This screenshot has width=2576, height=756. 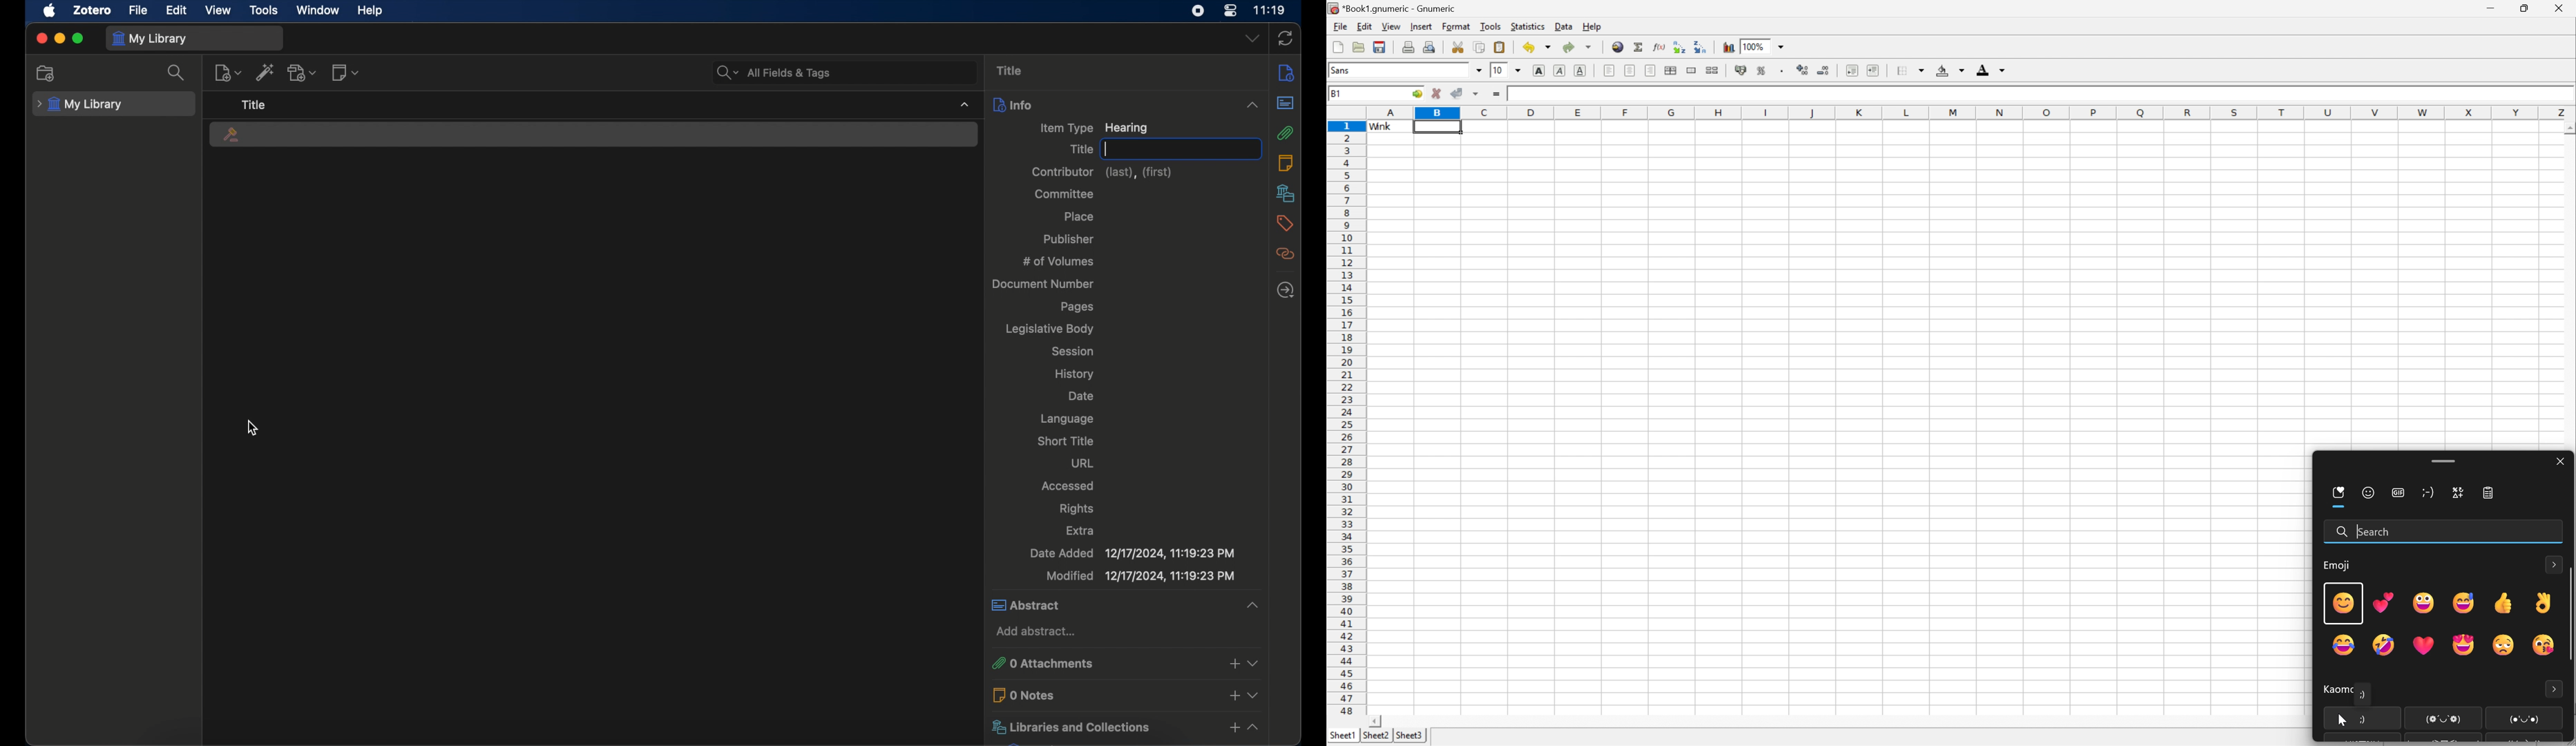 What do you see at coordinates (1077, 509) in the screenshot?
I see `rights` at bounding box center [1077, 509].